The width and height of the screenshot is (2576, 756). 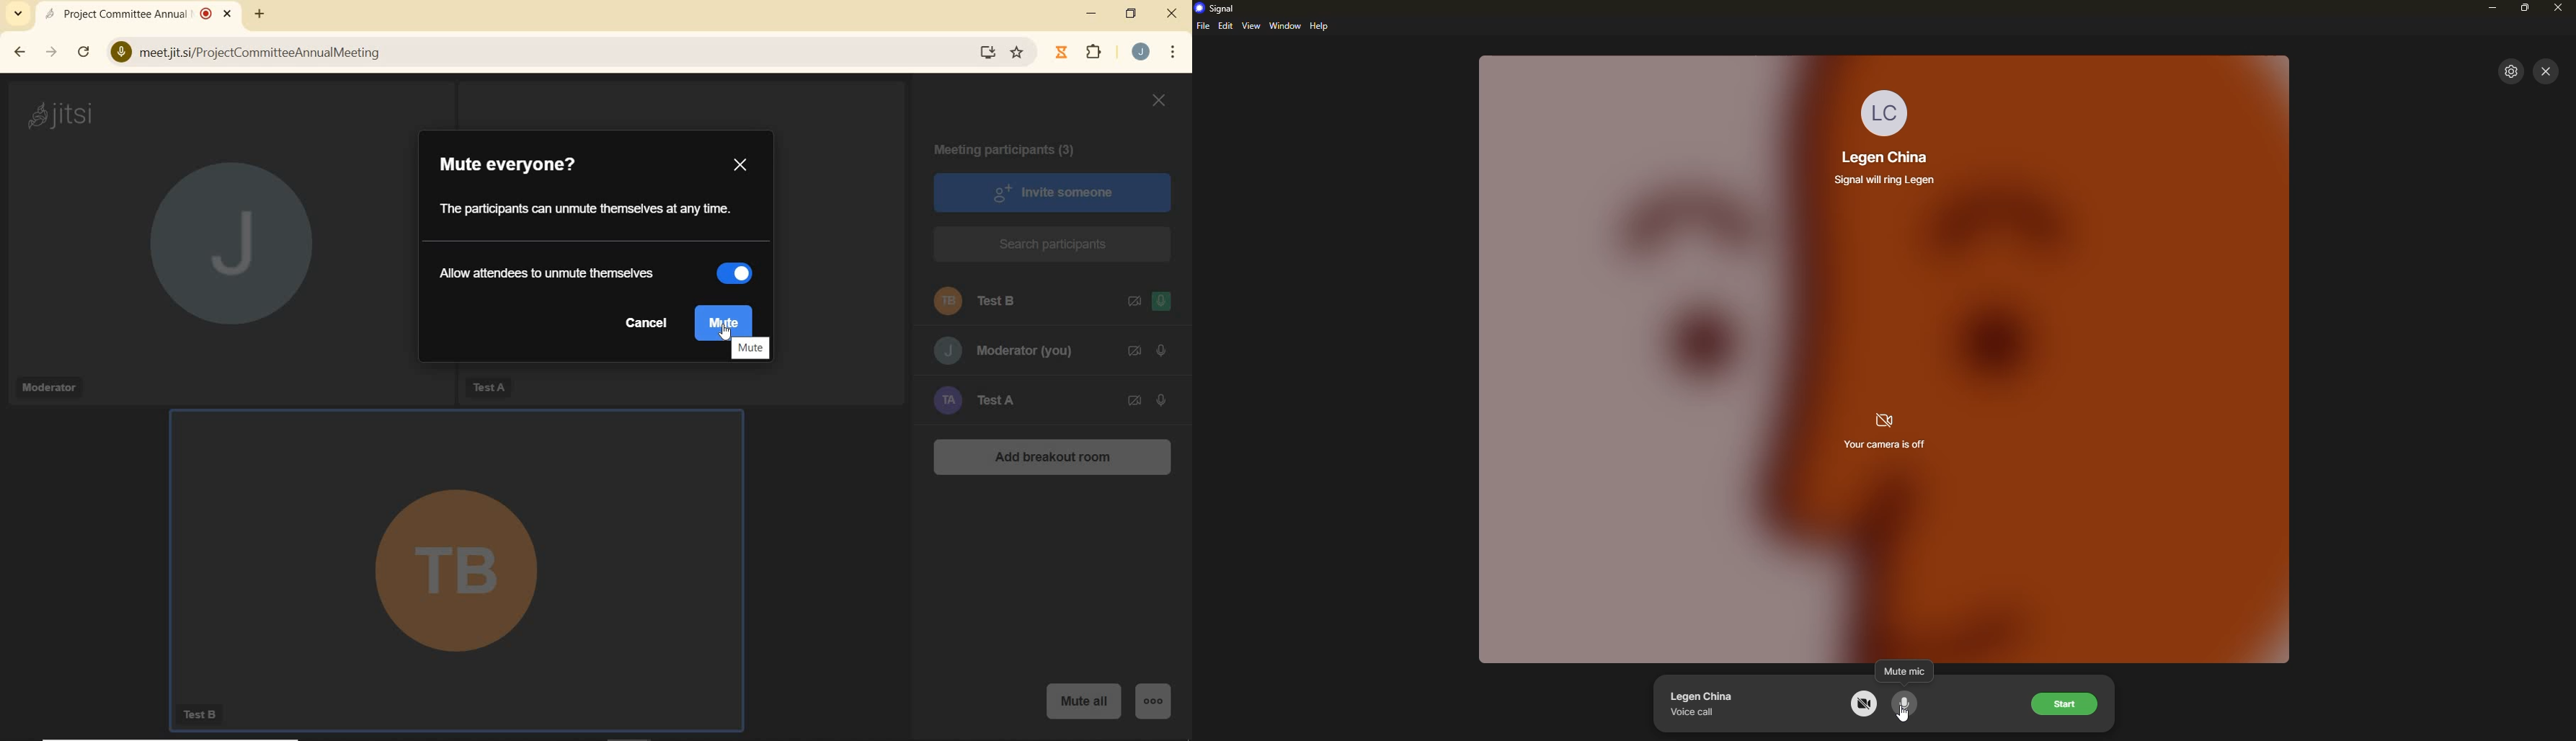 What do you see at coordinates (1883, 157) in the screenshot?
I see `contact` at bounding box center [1883, 157].